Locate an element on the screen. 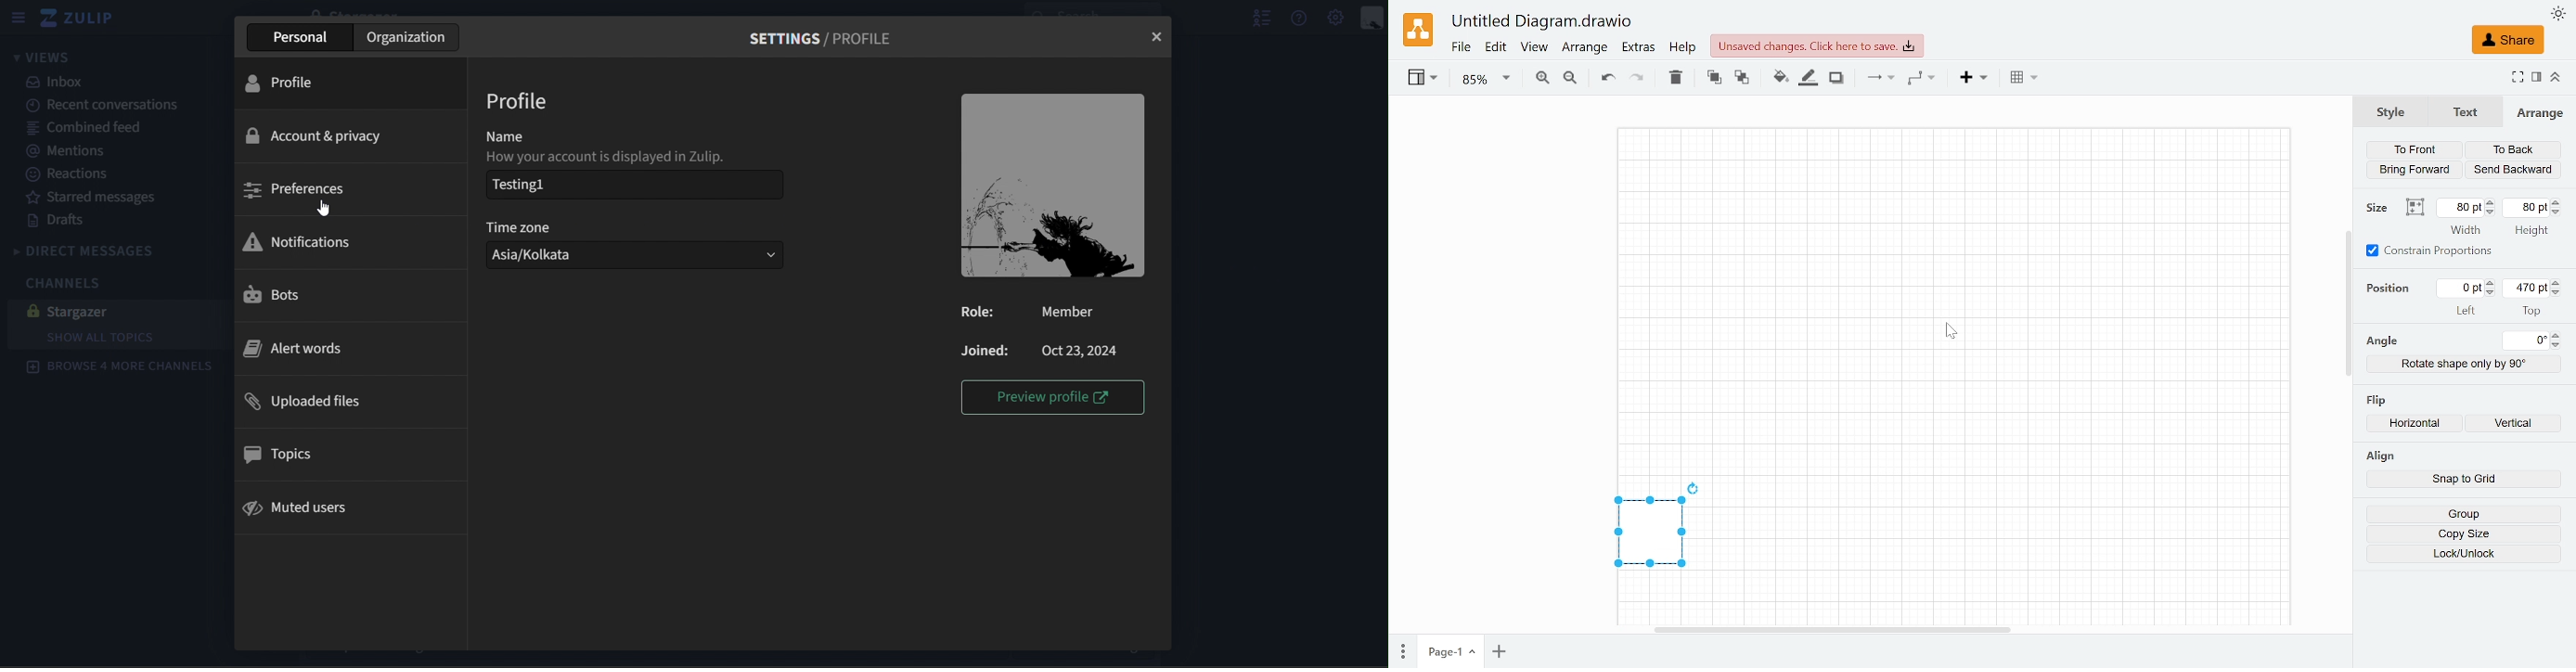 This screenshot has width=2576, height=672. personal  is located at coordinates (302, 39).